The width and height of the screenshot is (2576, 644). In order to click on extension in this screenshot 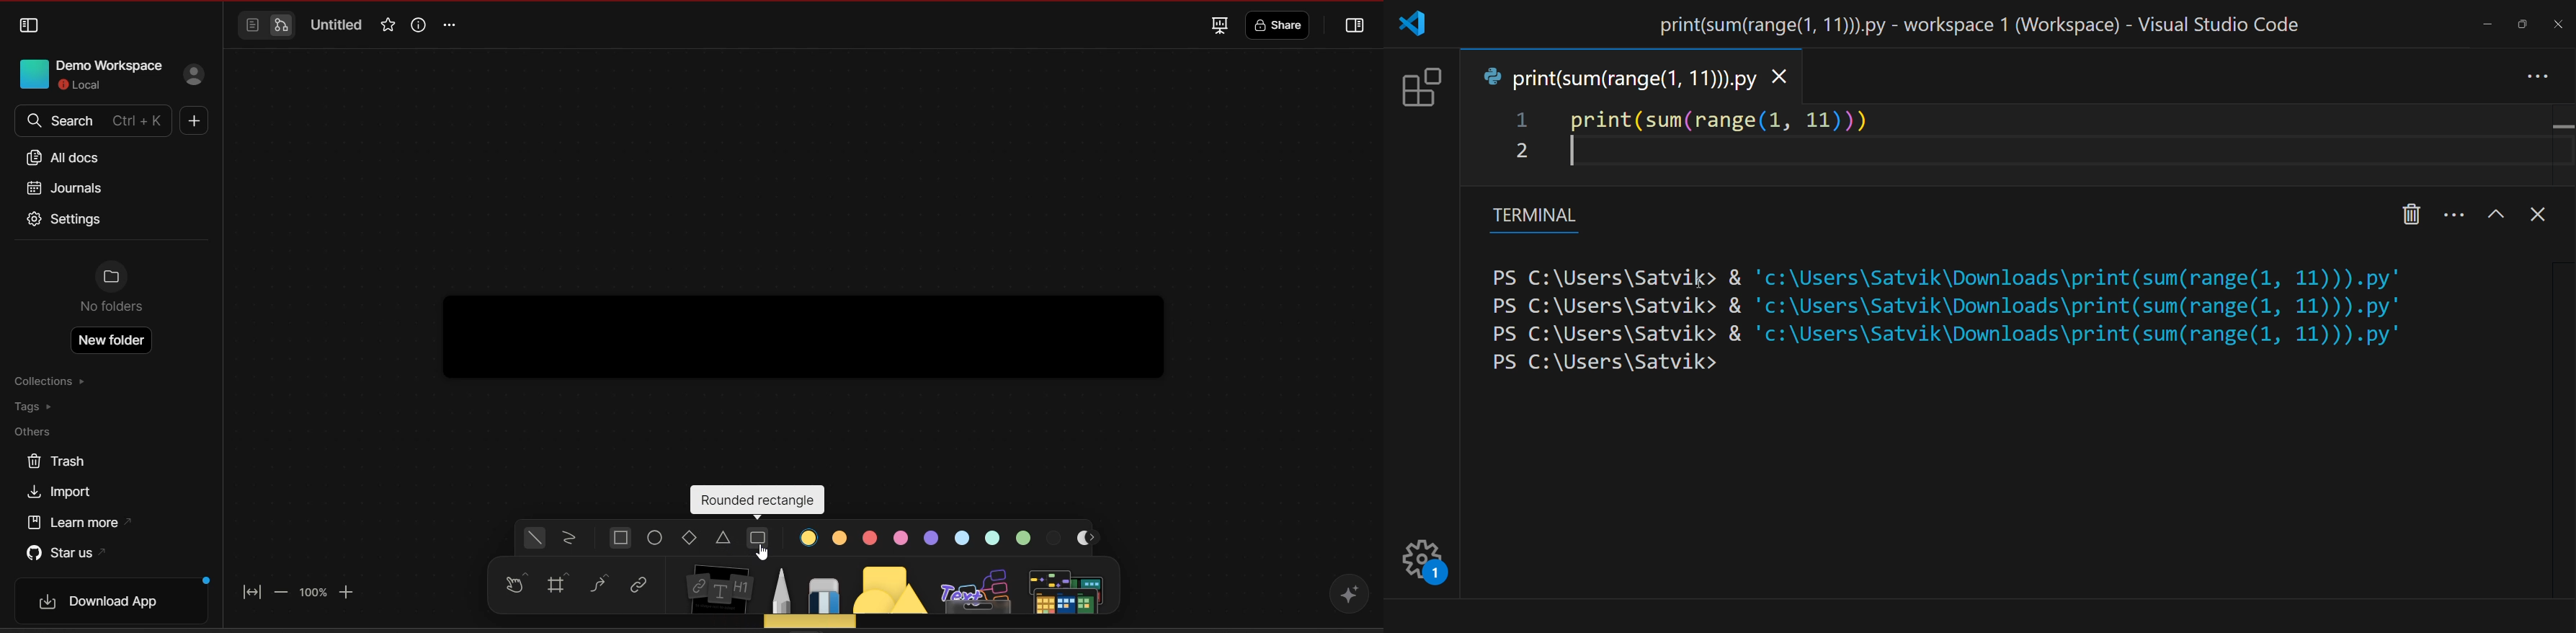, I will do `click(1418, 89)`.